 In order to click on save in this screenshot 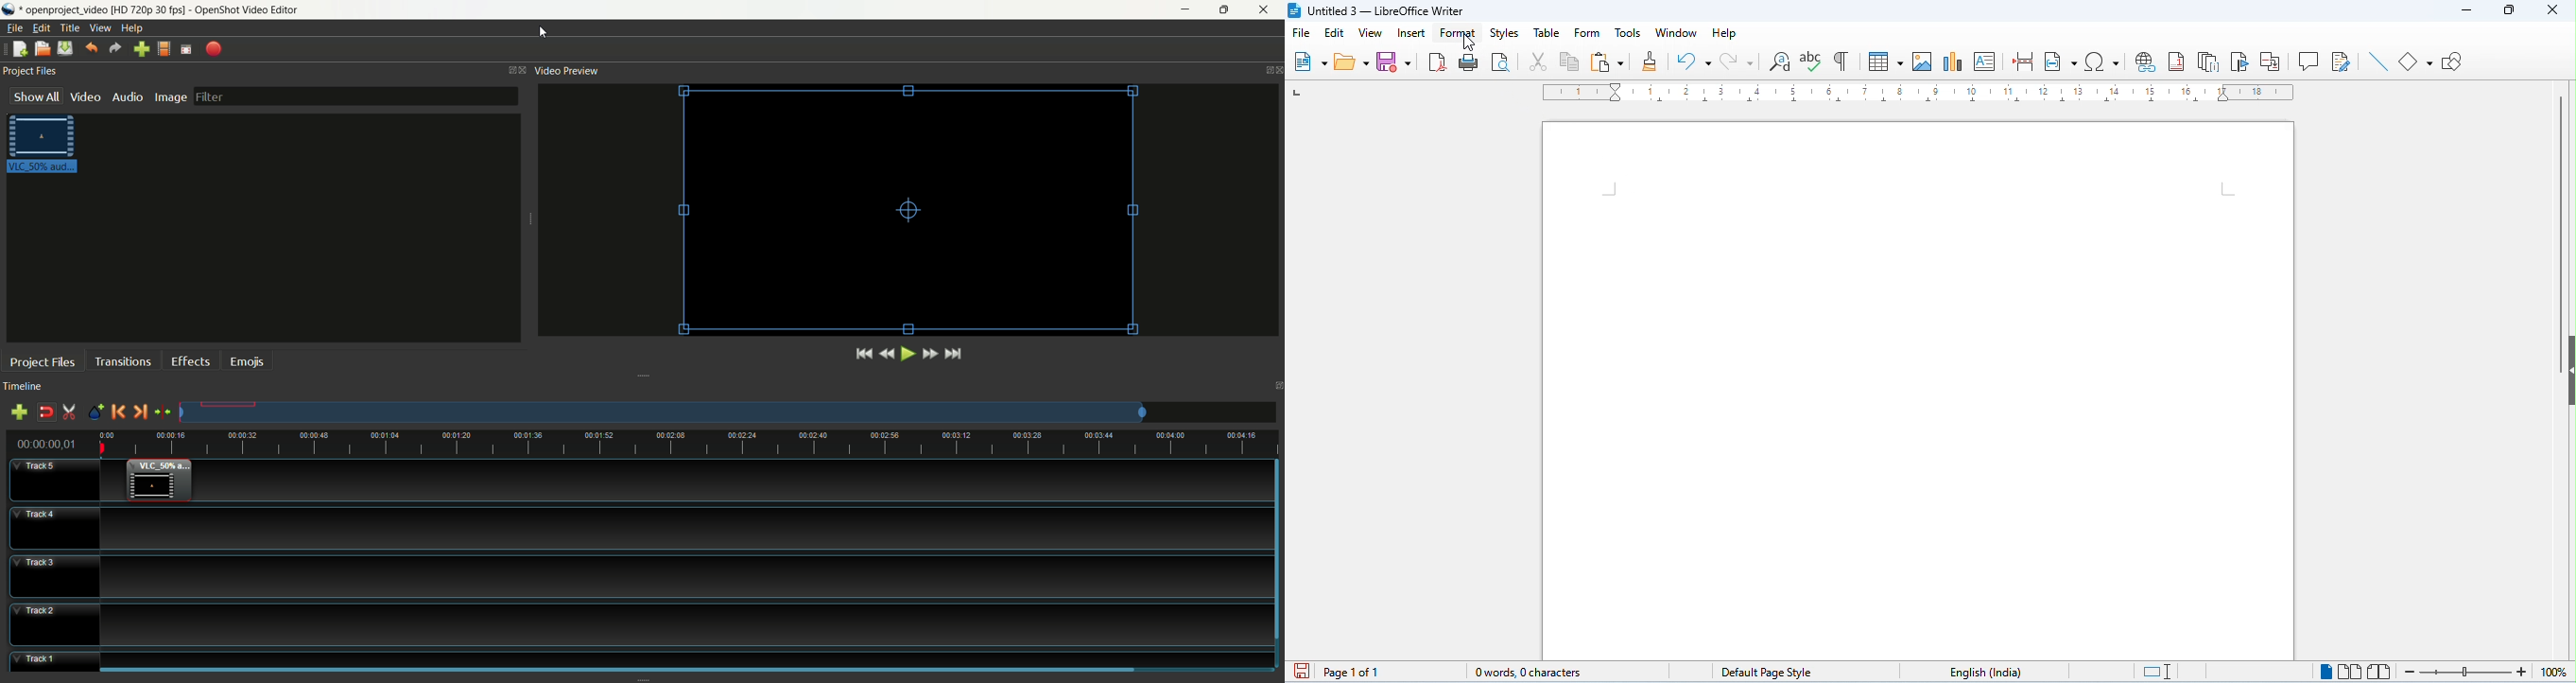, I will do `click(1300, 671)`.